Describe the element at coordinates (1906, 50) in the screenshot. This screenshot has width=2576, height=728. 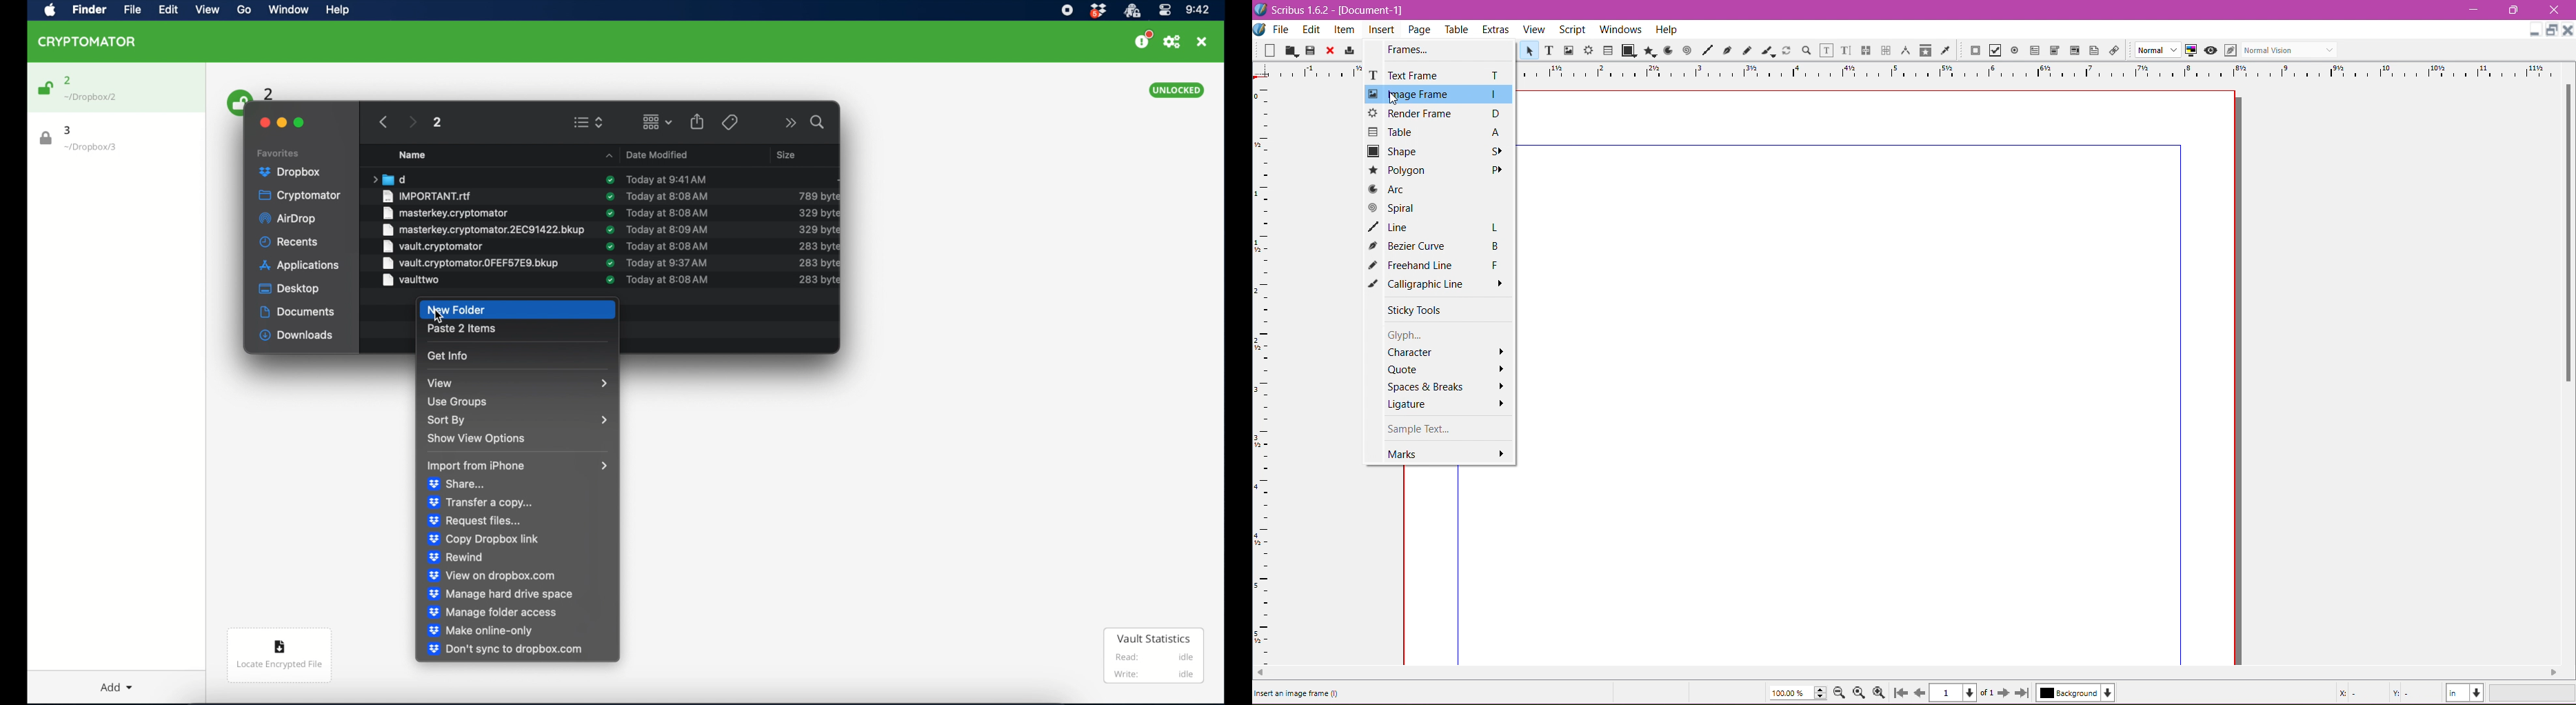
I see `Measurements` at that location.